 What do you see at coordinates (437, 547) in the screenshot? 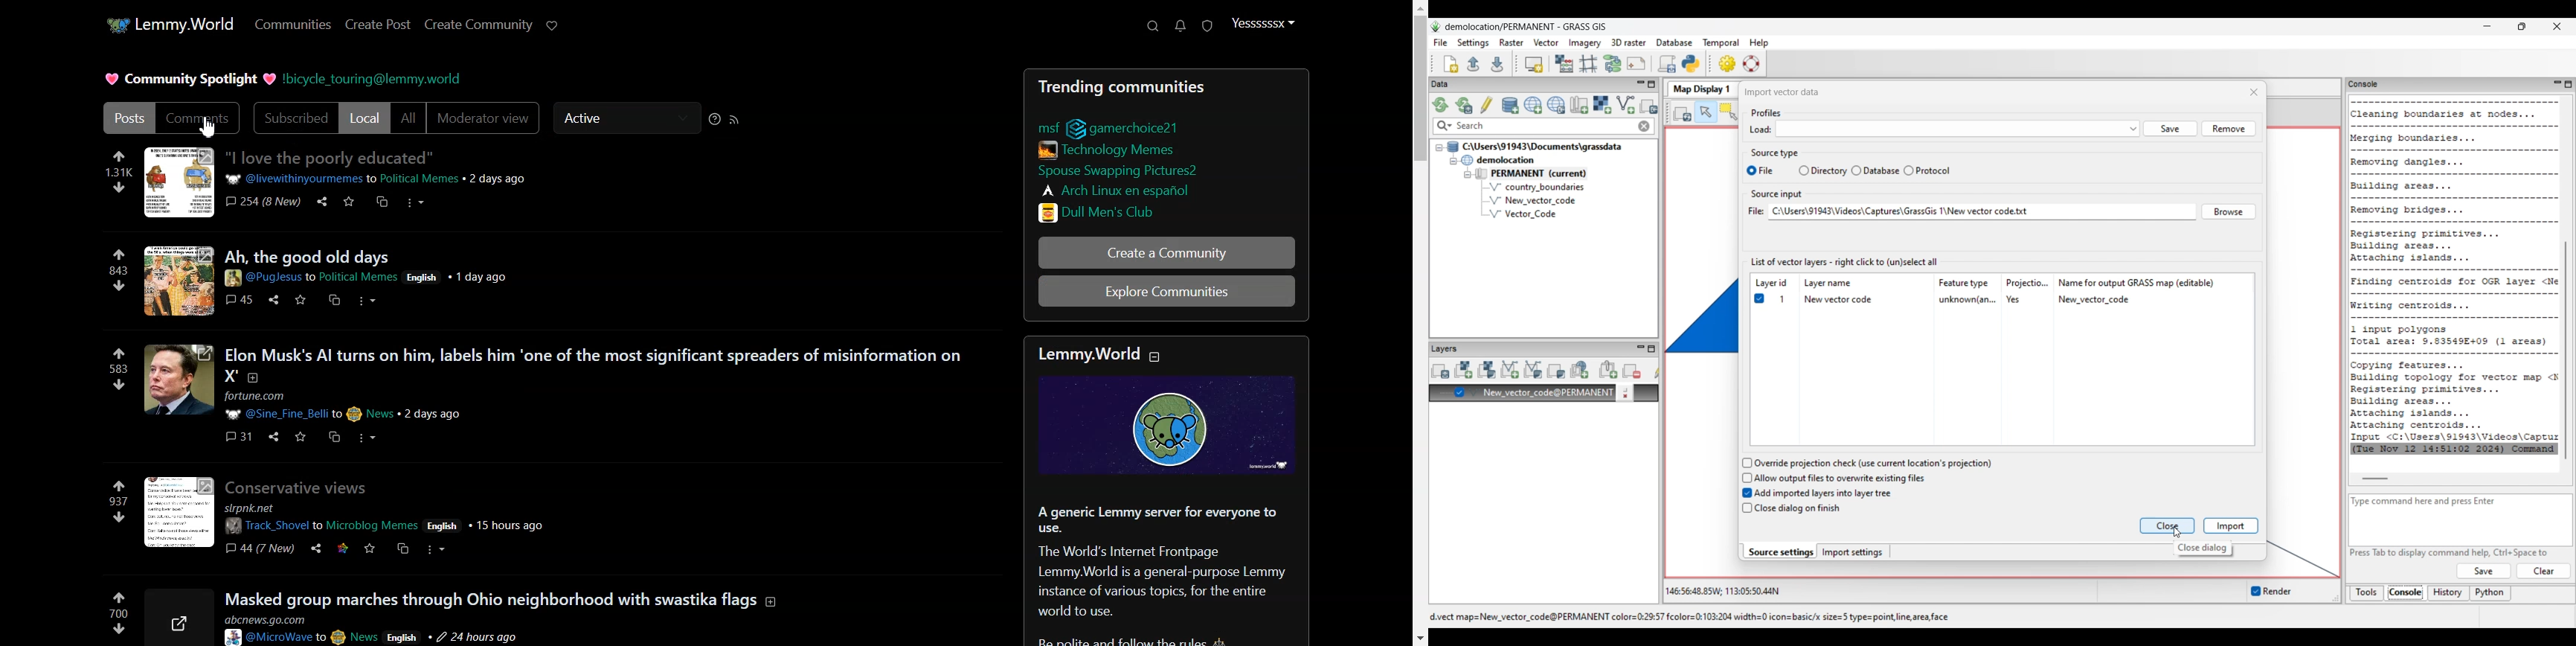
I see `more` at bounding box center [437, 547].